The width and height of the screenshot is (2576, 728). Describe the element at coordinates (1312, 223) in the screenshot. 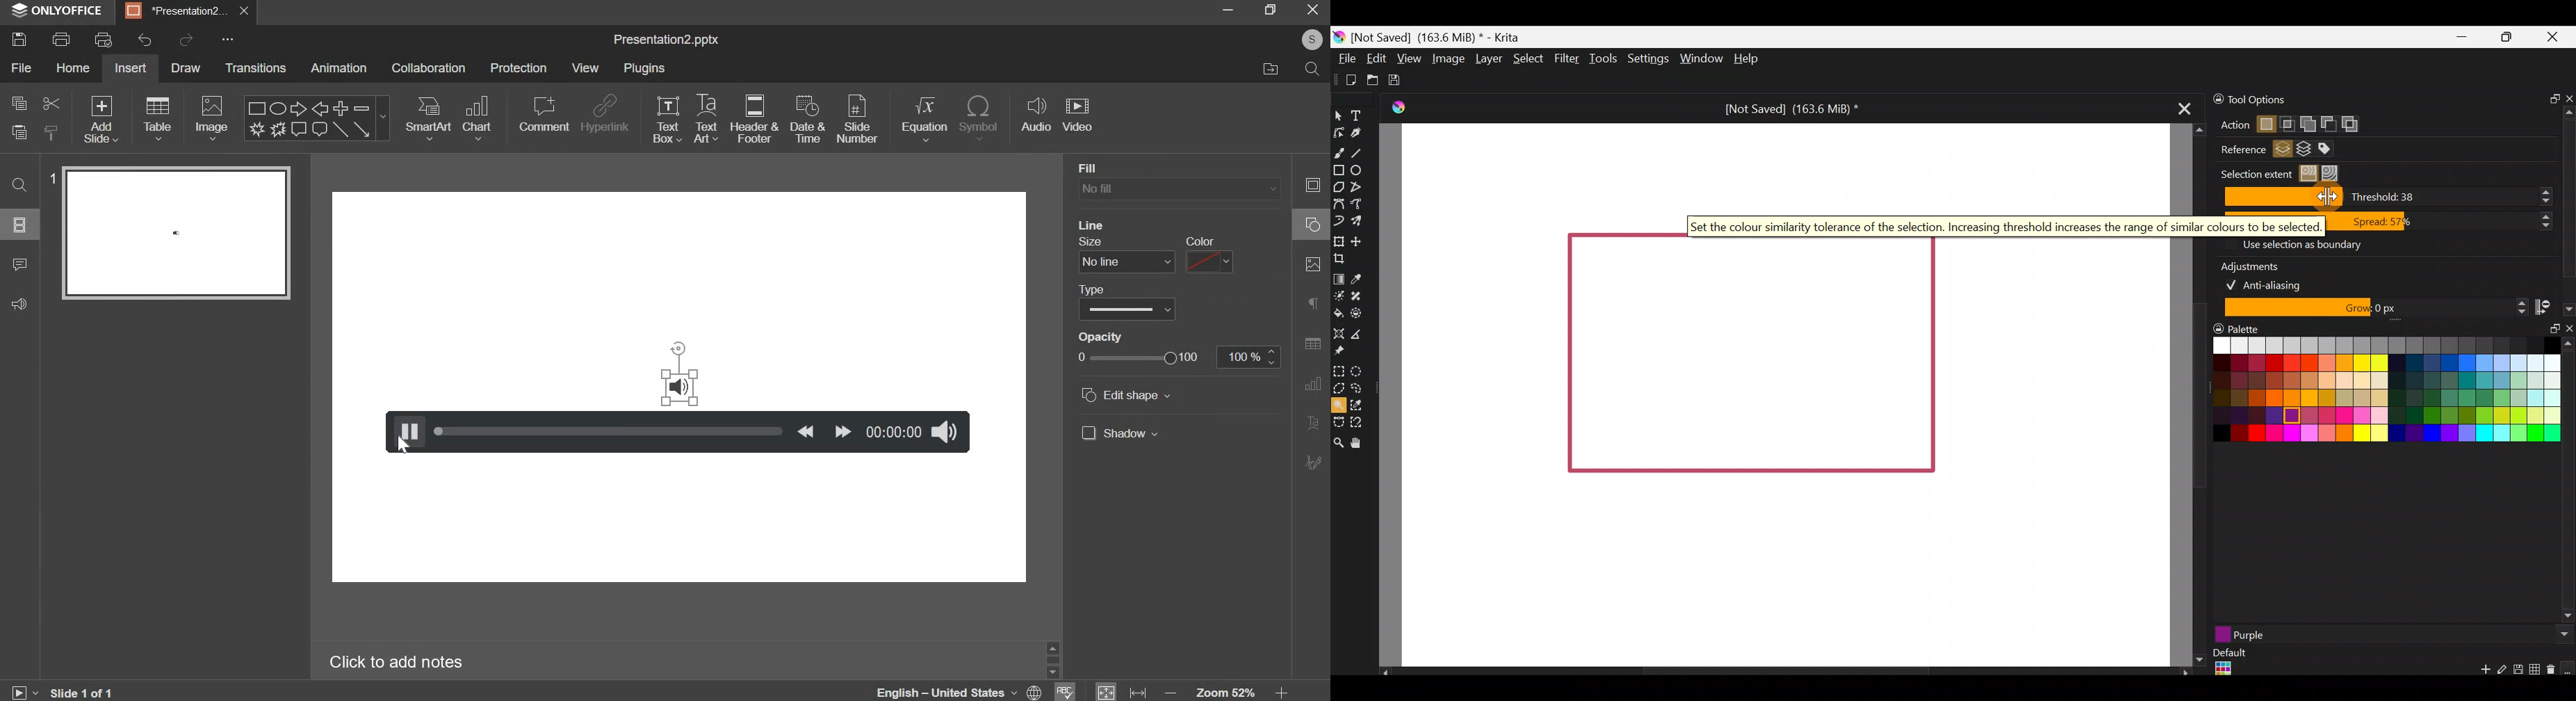

I see `shape settings` at that location.